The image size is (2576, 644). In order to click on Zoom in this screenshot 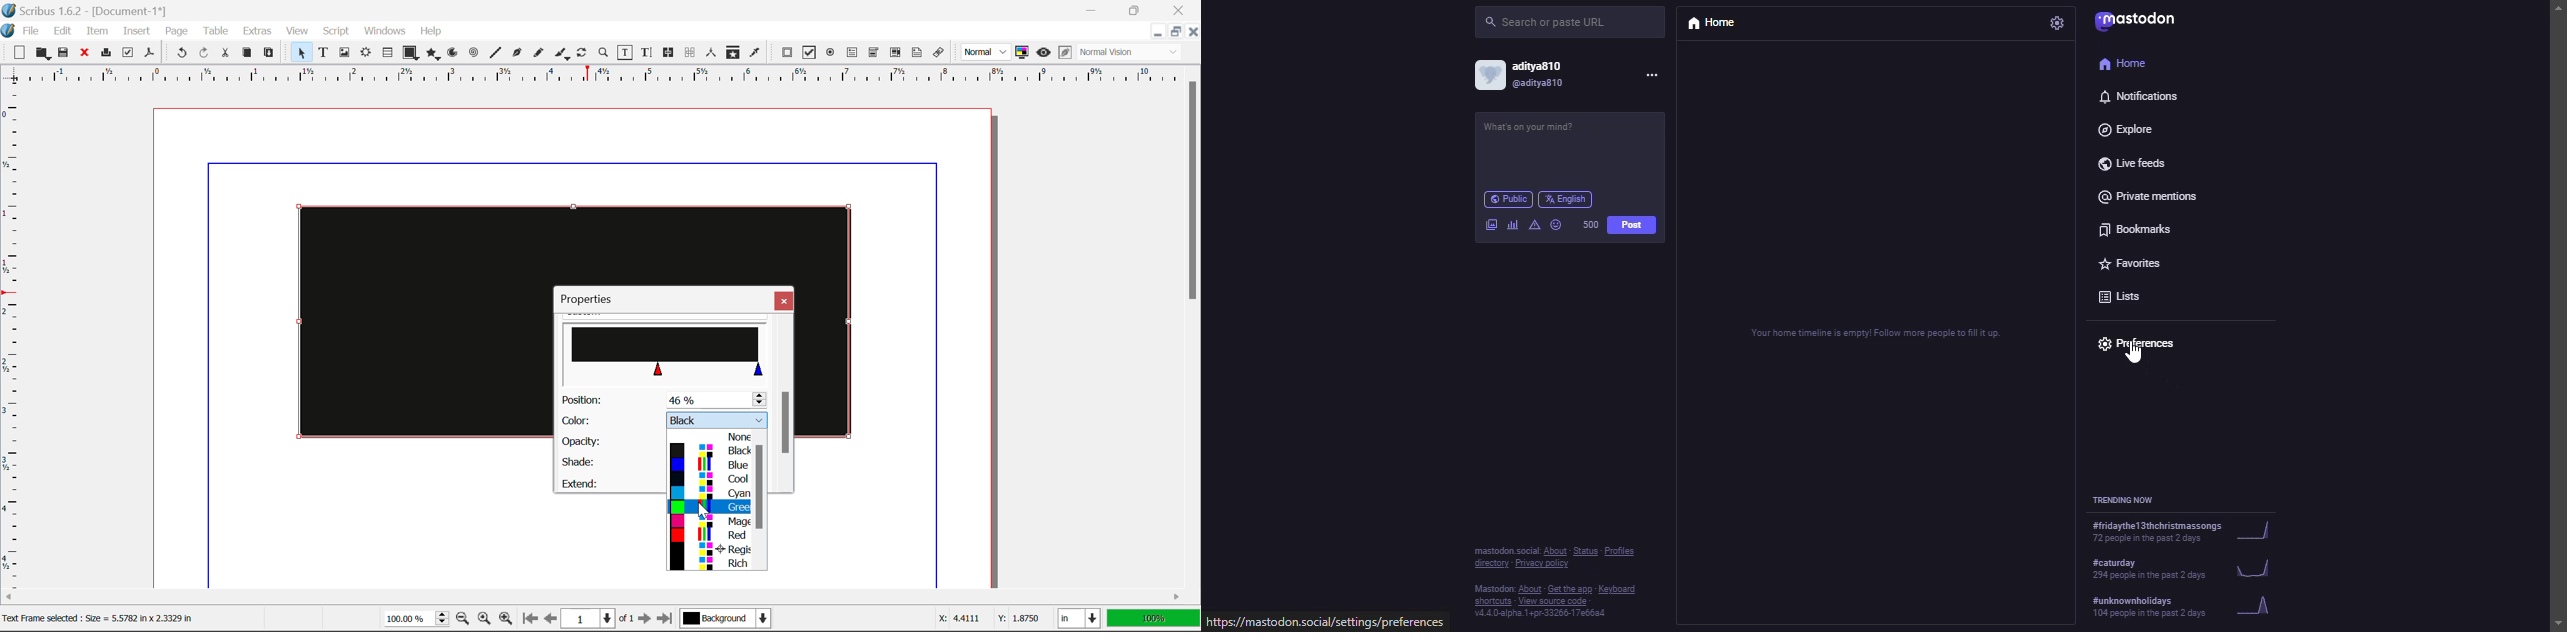, I will do `click(604, 52)`.